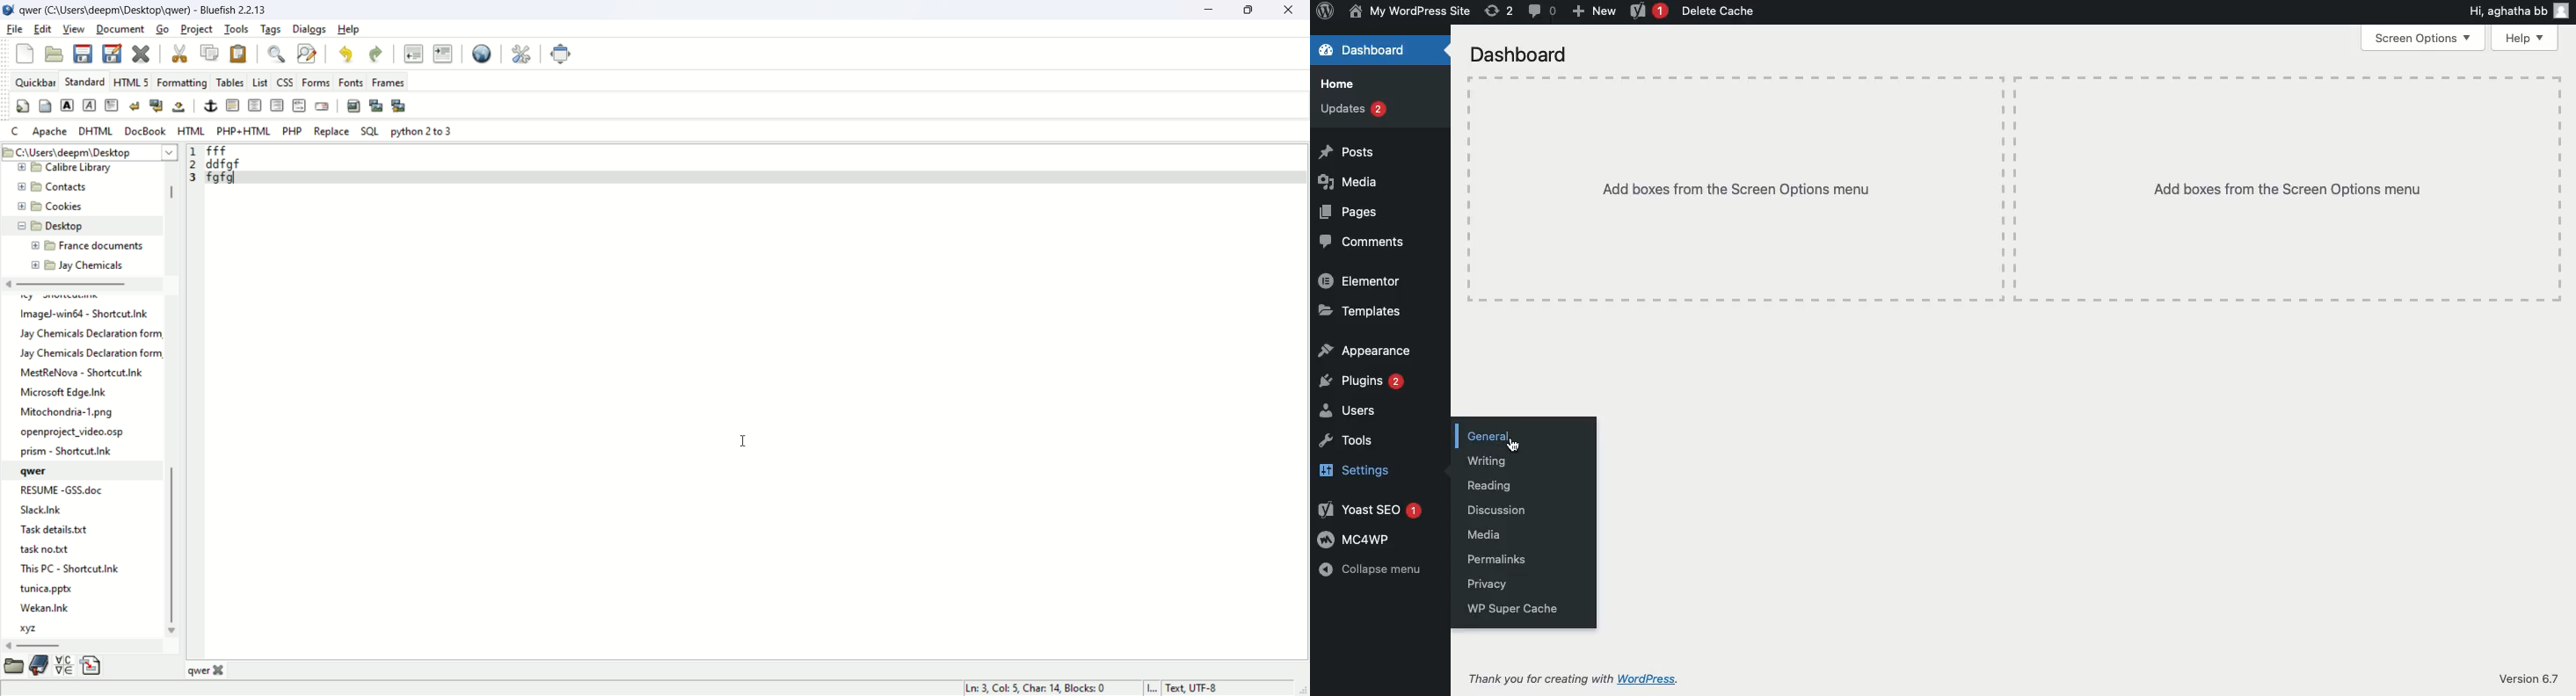 Image resolution: width=2576 pixels, height=700 pixels. I want to click on mutli thumbnail, so click(397, 104).